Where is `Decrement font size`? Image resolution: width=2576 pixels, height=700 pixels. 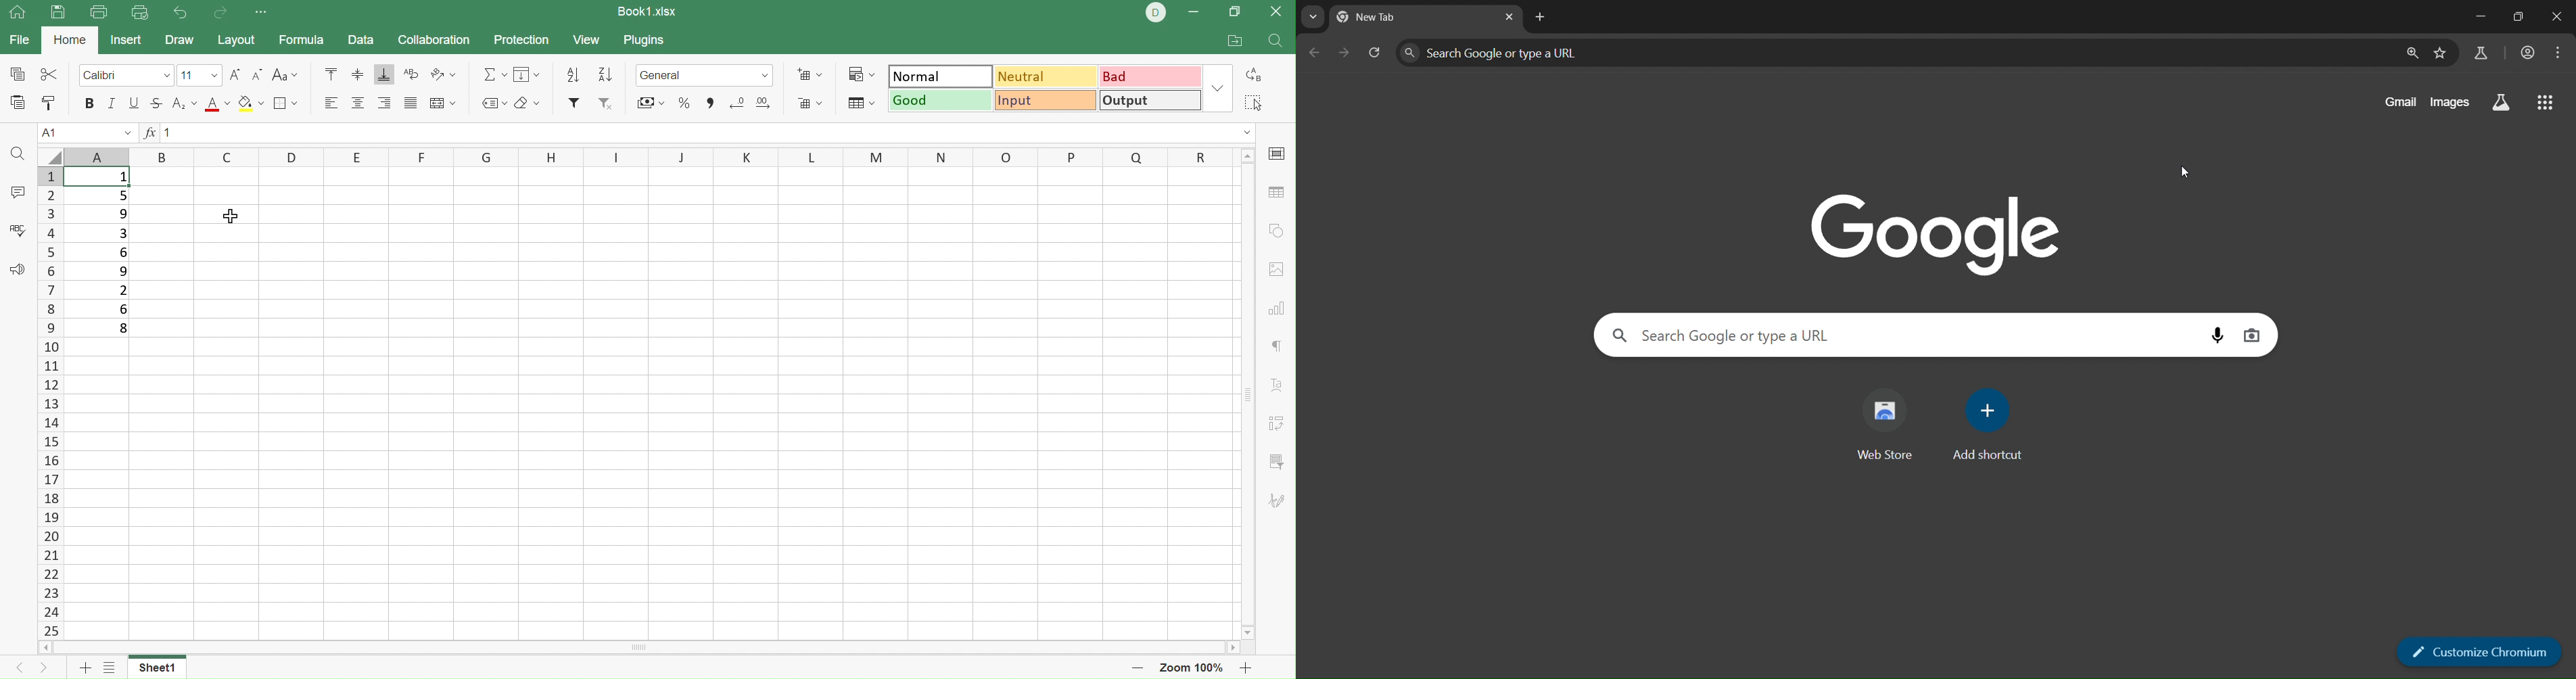 Decrement font size is located at coordinates (257, 74).